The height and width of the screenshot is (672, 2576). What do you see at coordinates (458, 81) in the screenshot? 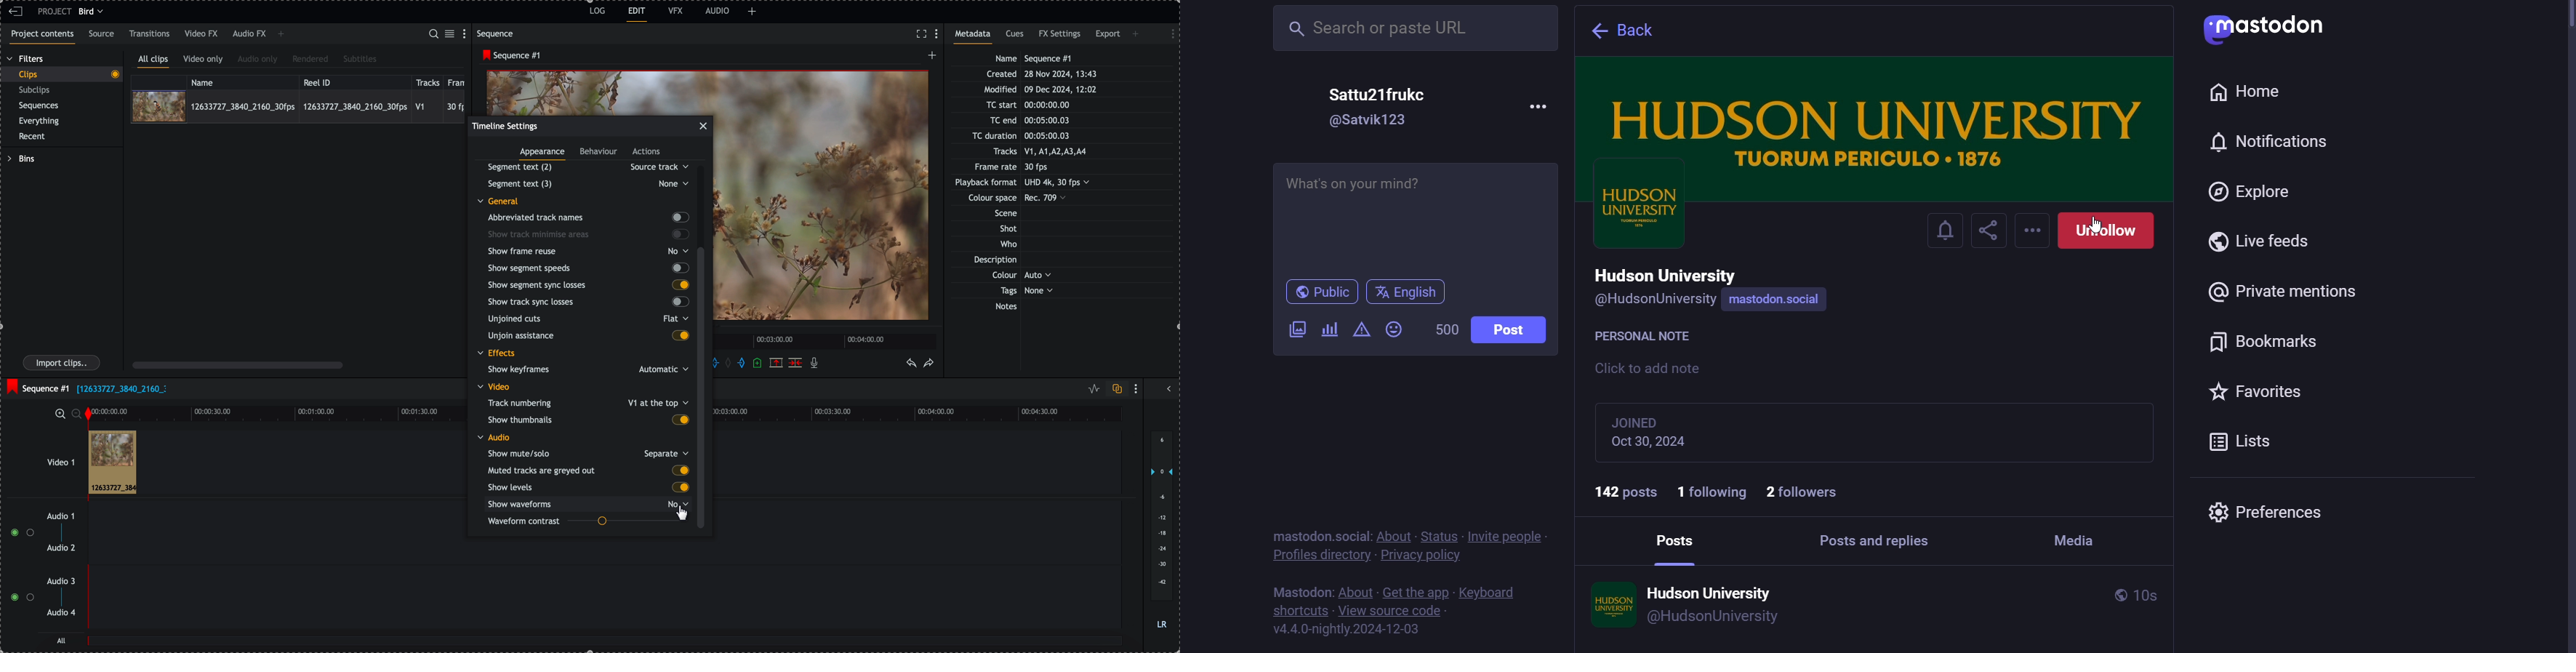
I see `frame` at bounding box center [458, 81].